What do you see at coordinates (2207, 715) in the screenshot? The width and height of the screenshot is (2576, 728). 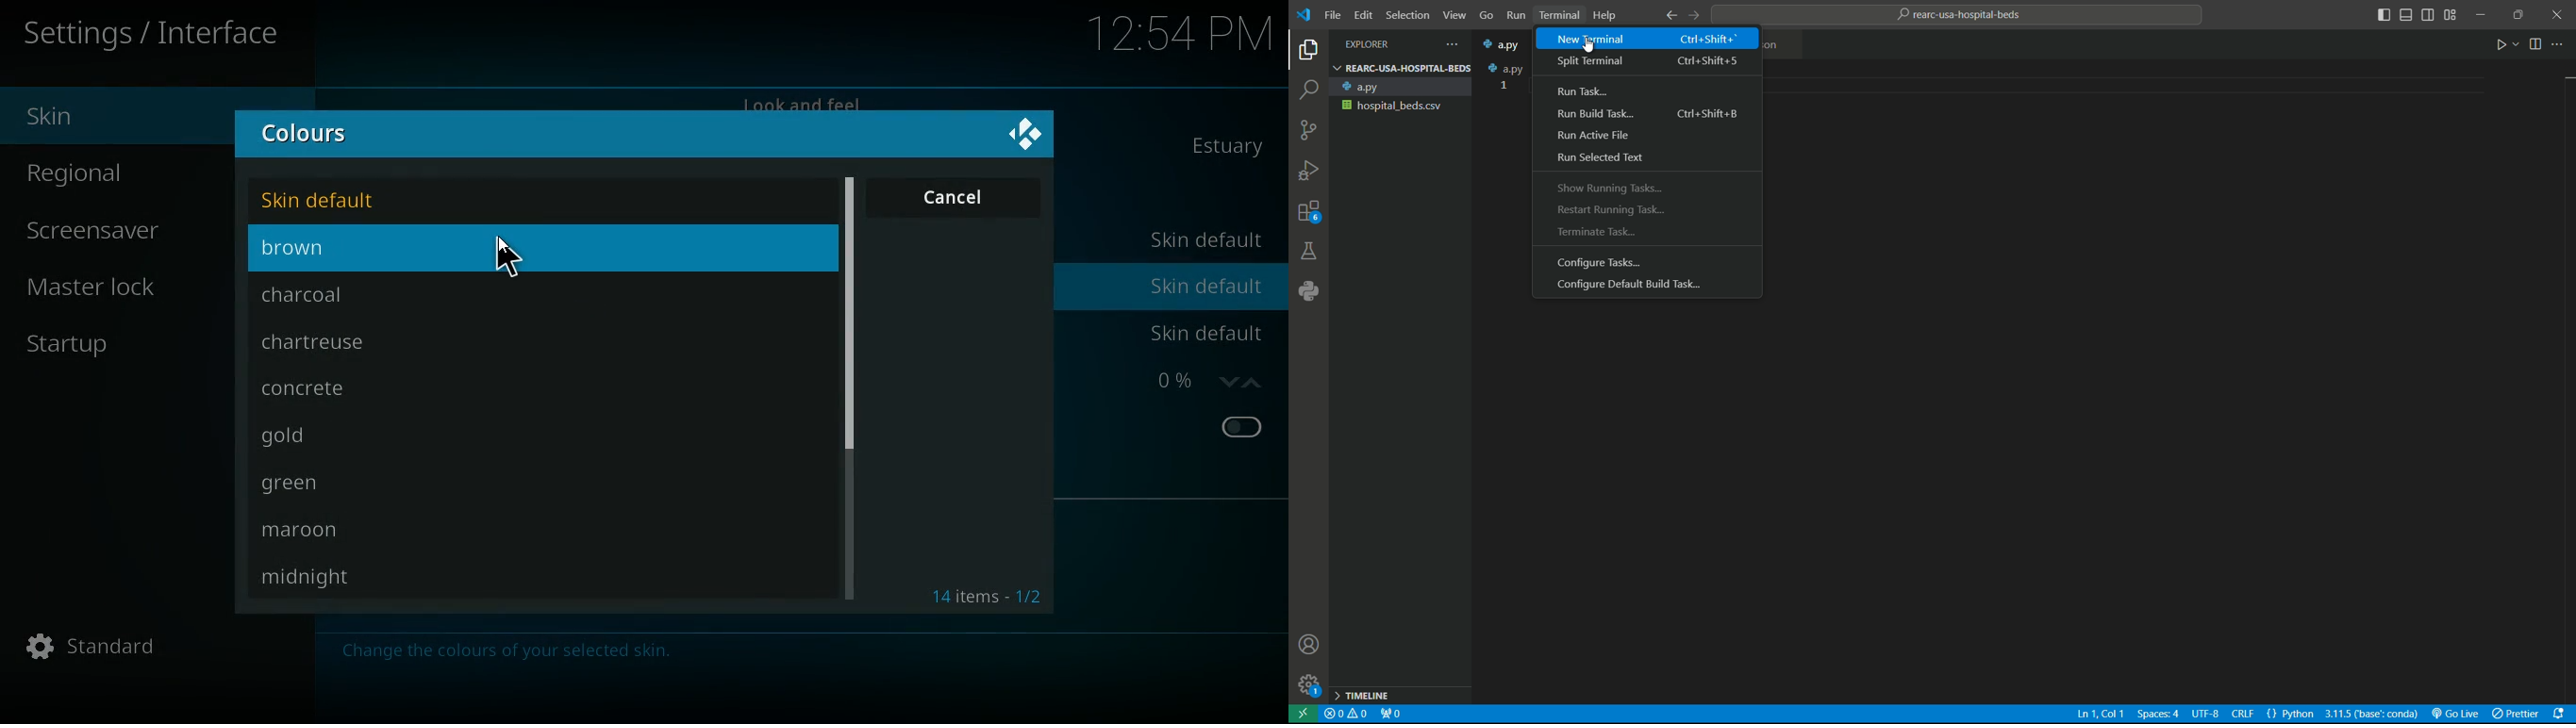 I see `select encoding` at bounding box center [2207, 715].